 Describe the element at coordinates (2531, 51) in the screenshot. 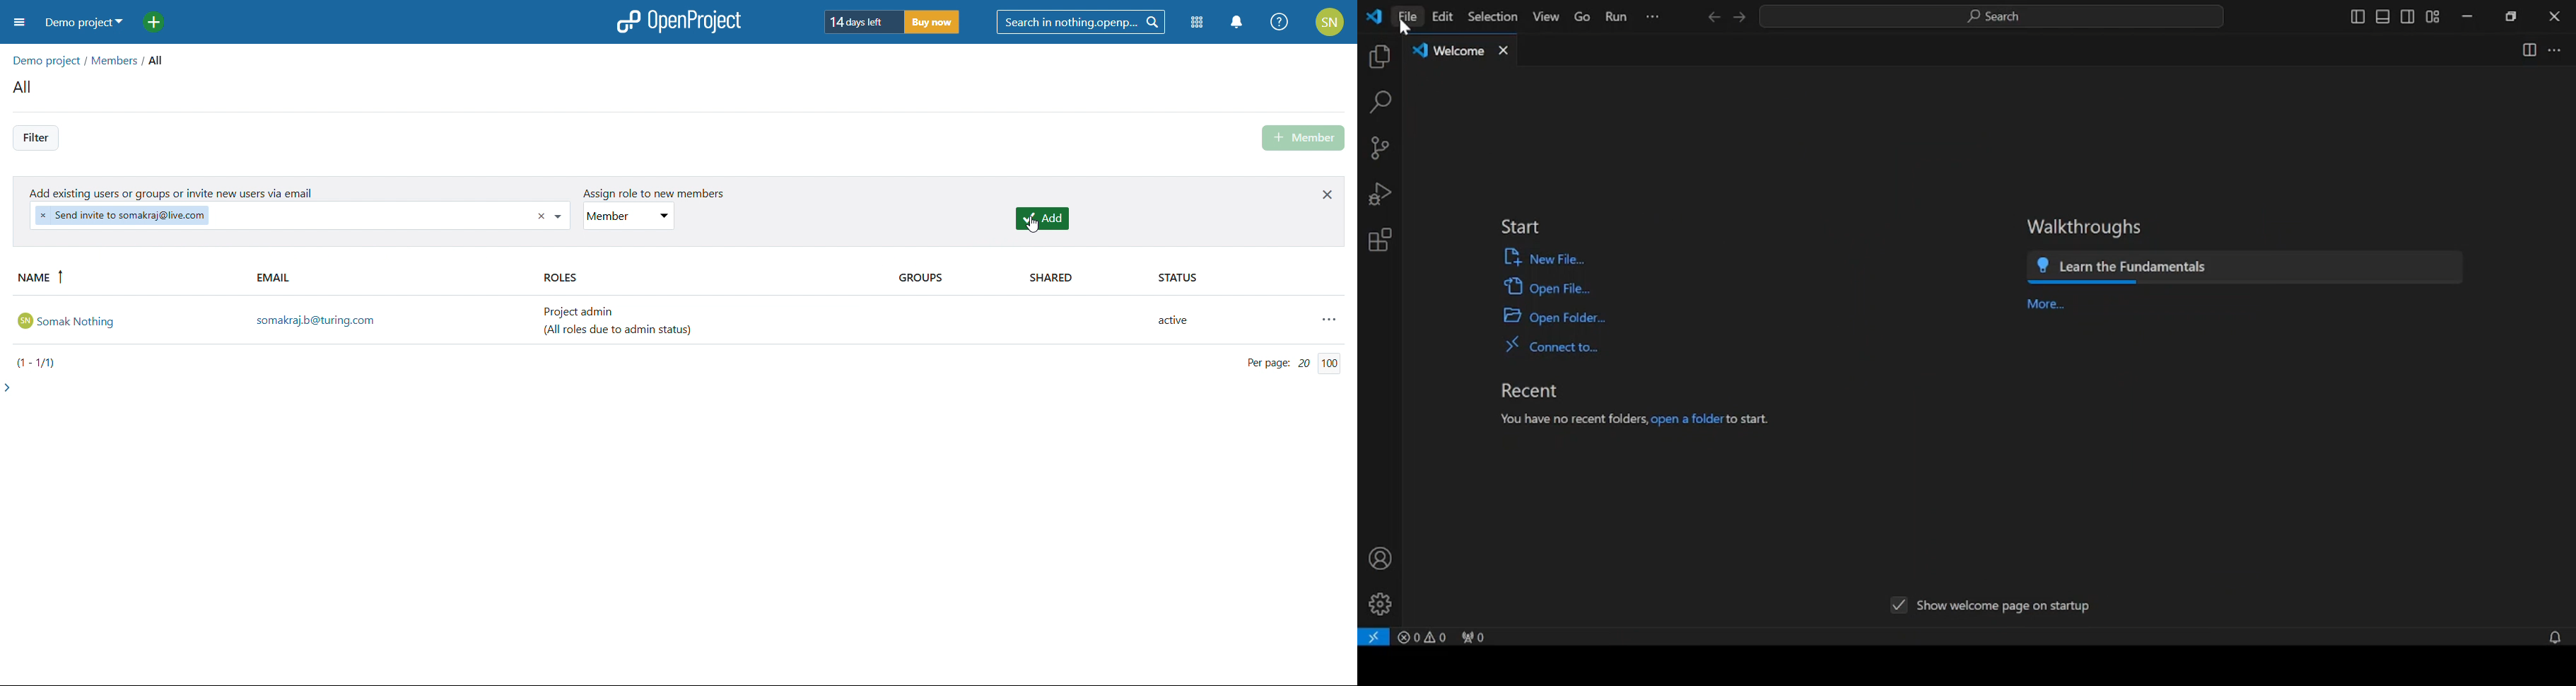

I see `split editor right` at that location.